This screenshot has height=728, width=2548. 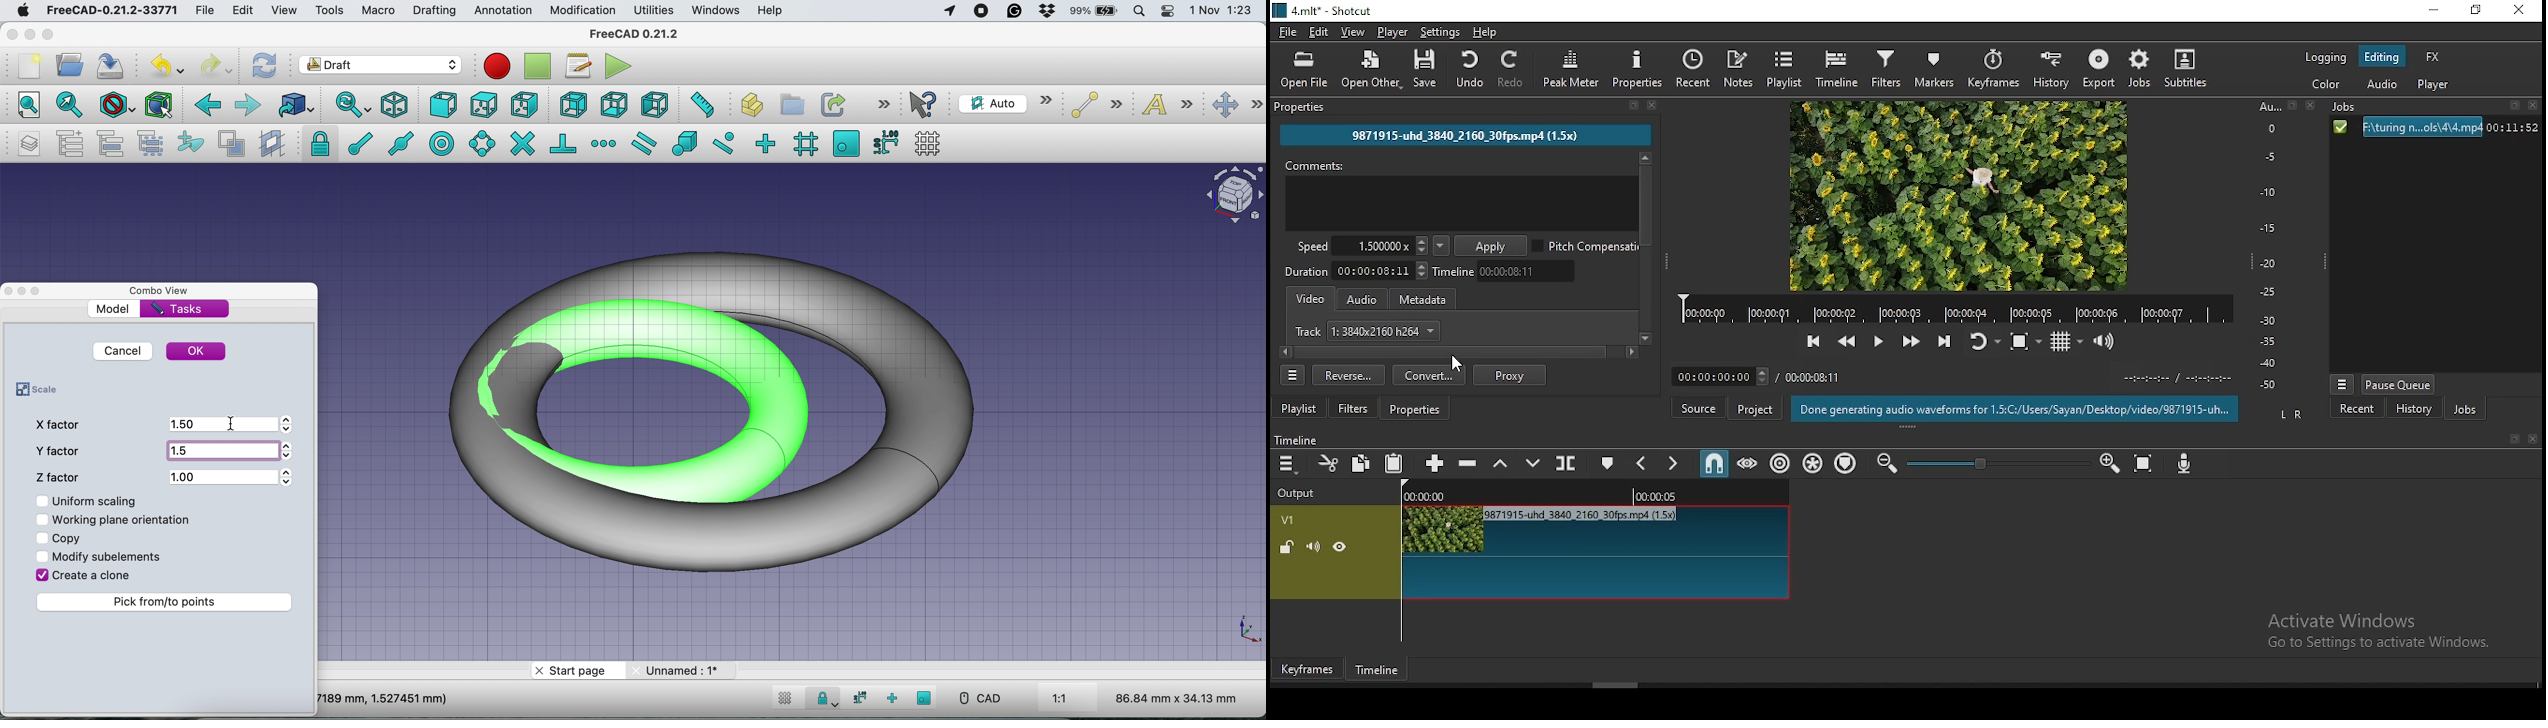 What do you see at coordinates (114, 143) in the screenshot?
I see `move to group` at bounding box center [114, 143].